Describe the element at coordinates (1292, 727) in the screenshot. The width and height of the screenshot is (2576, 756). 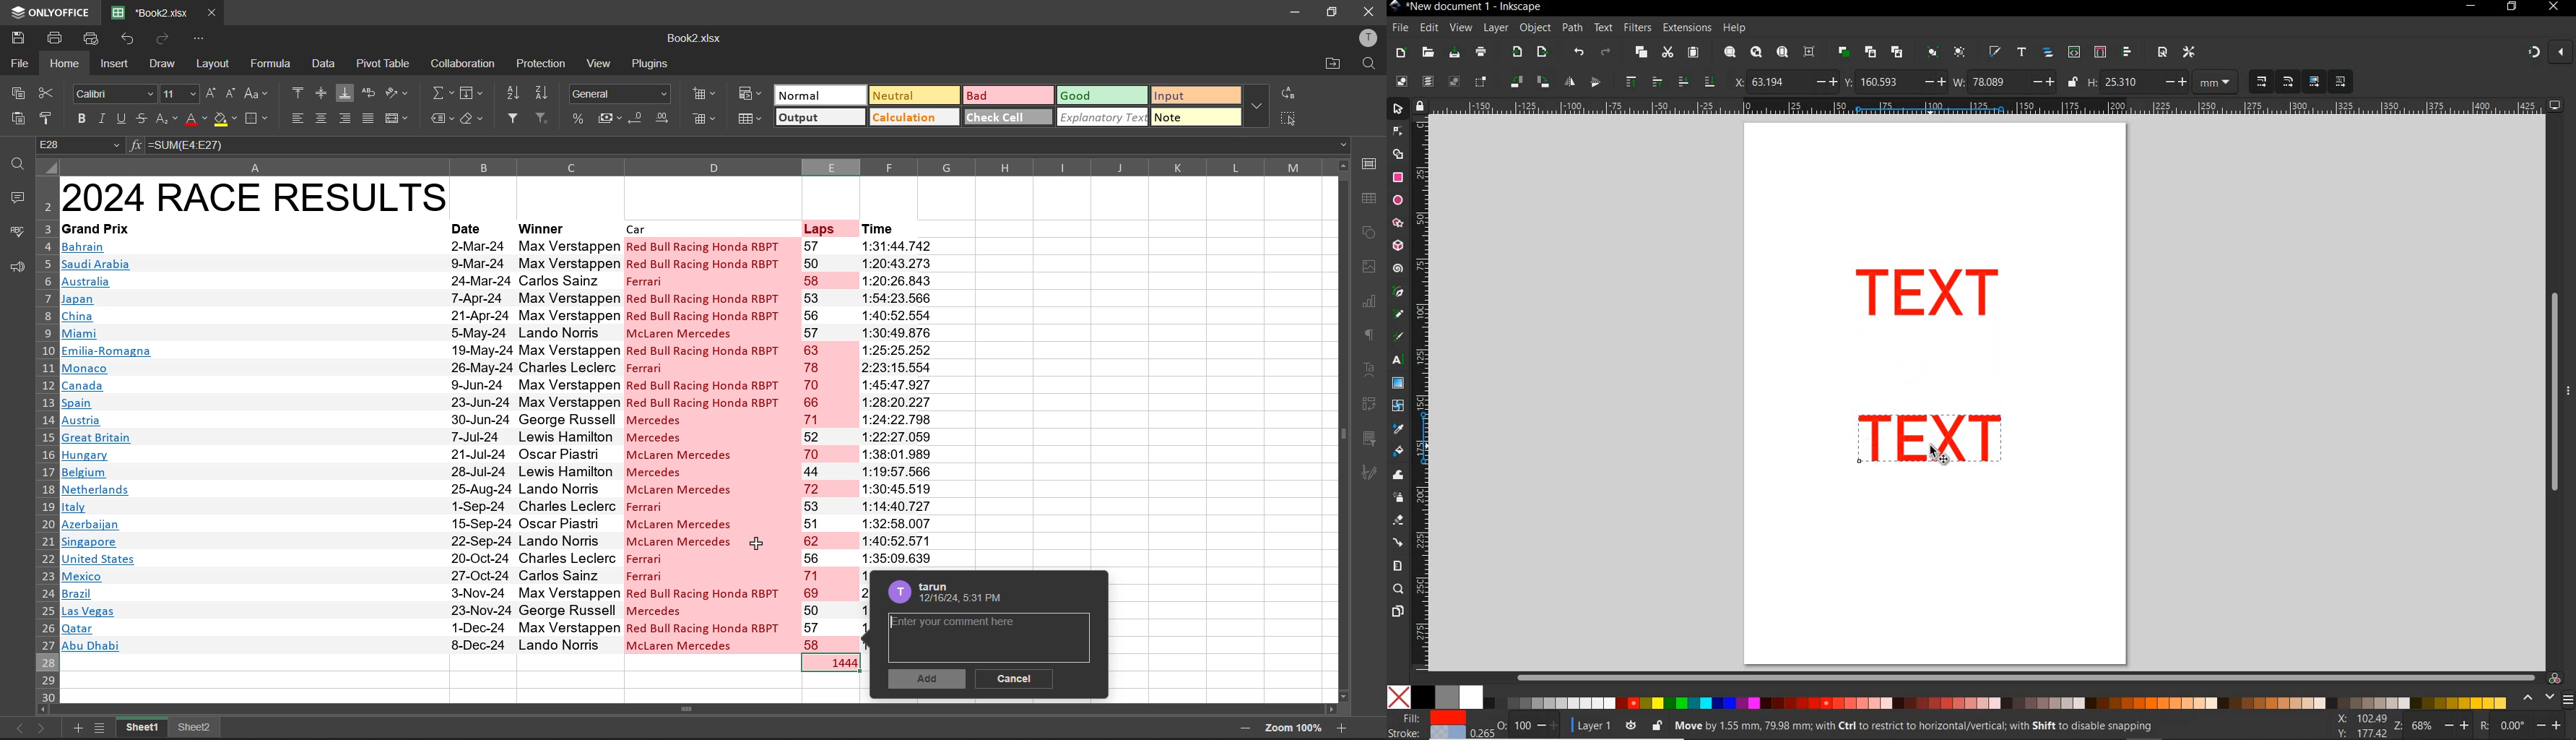
I see `zoom factor` at that location.